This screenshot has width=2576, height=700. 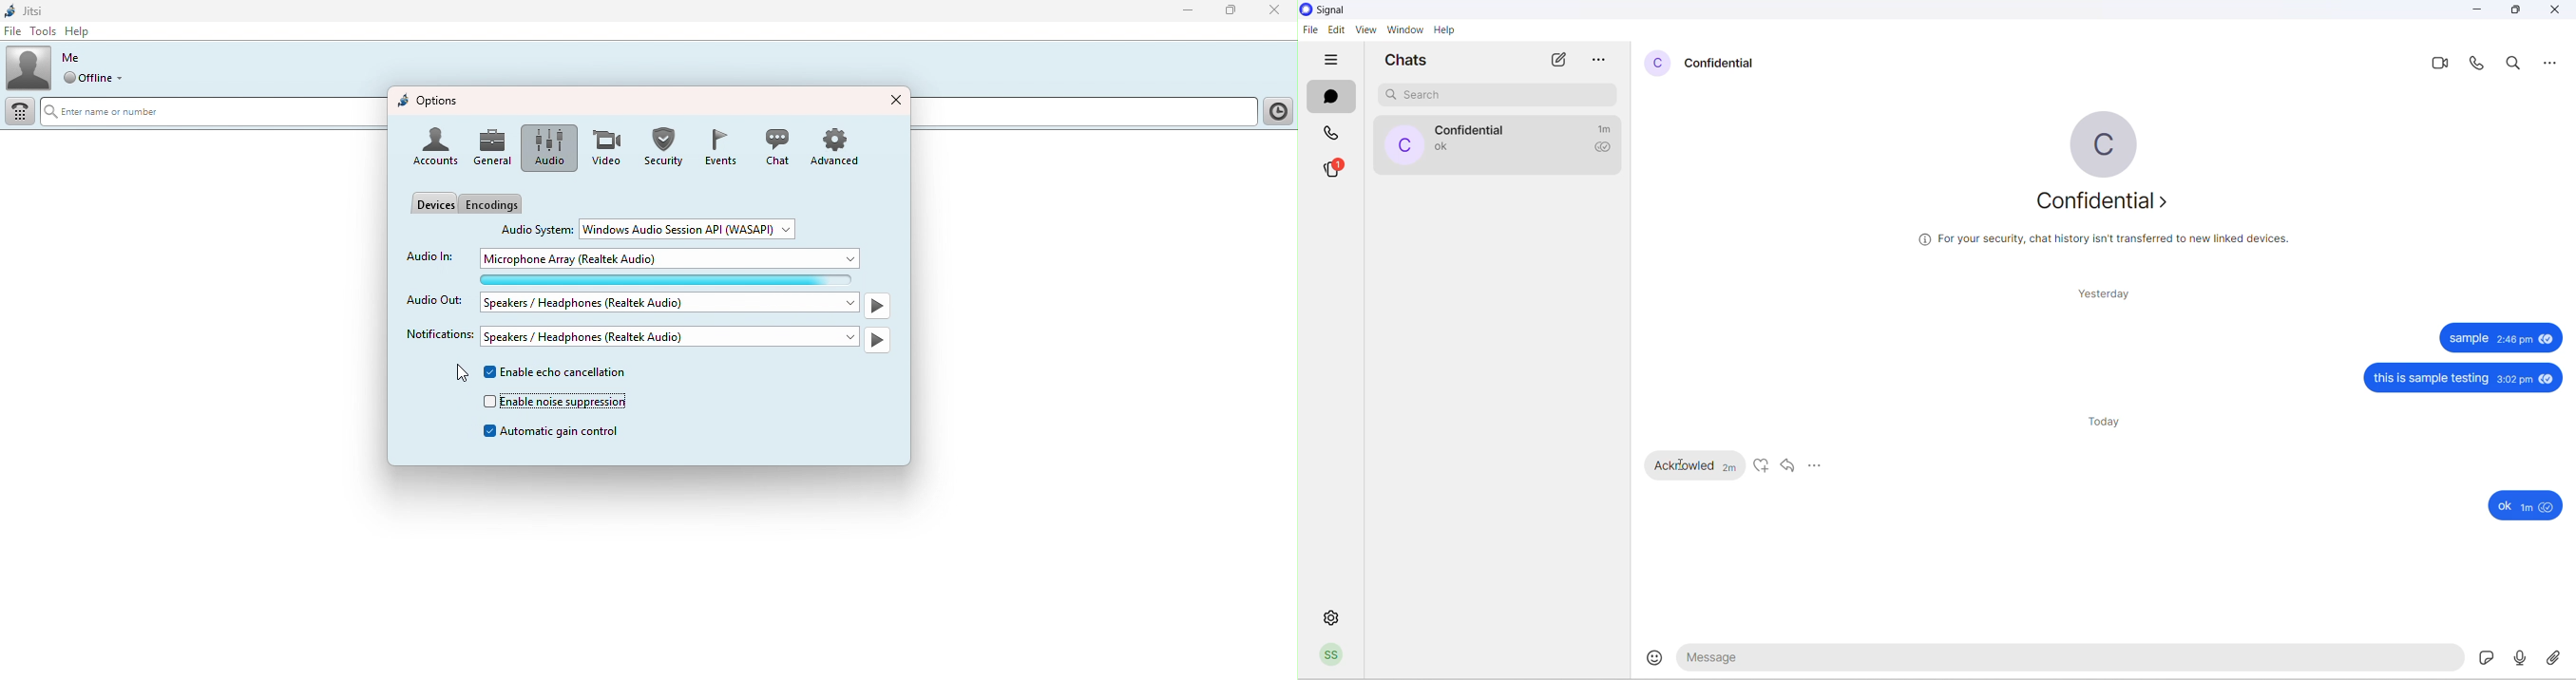 I want to click on reply, so click(x=1788, y=467).